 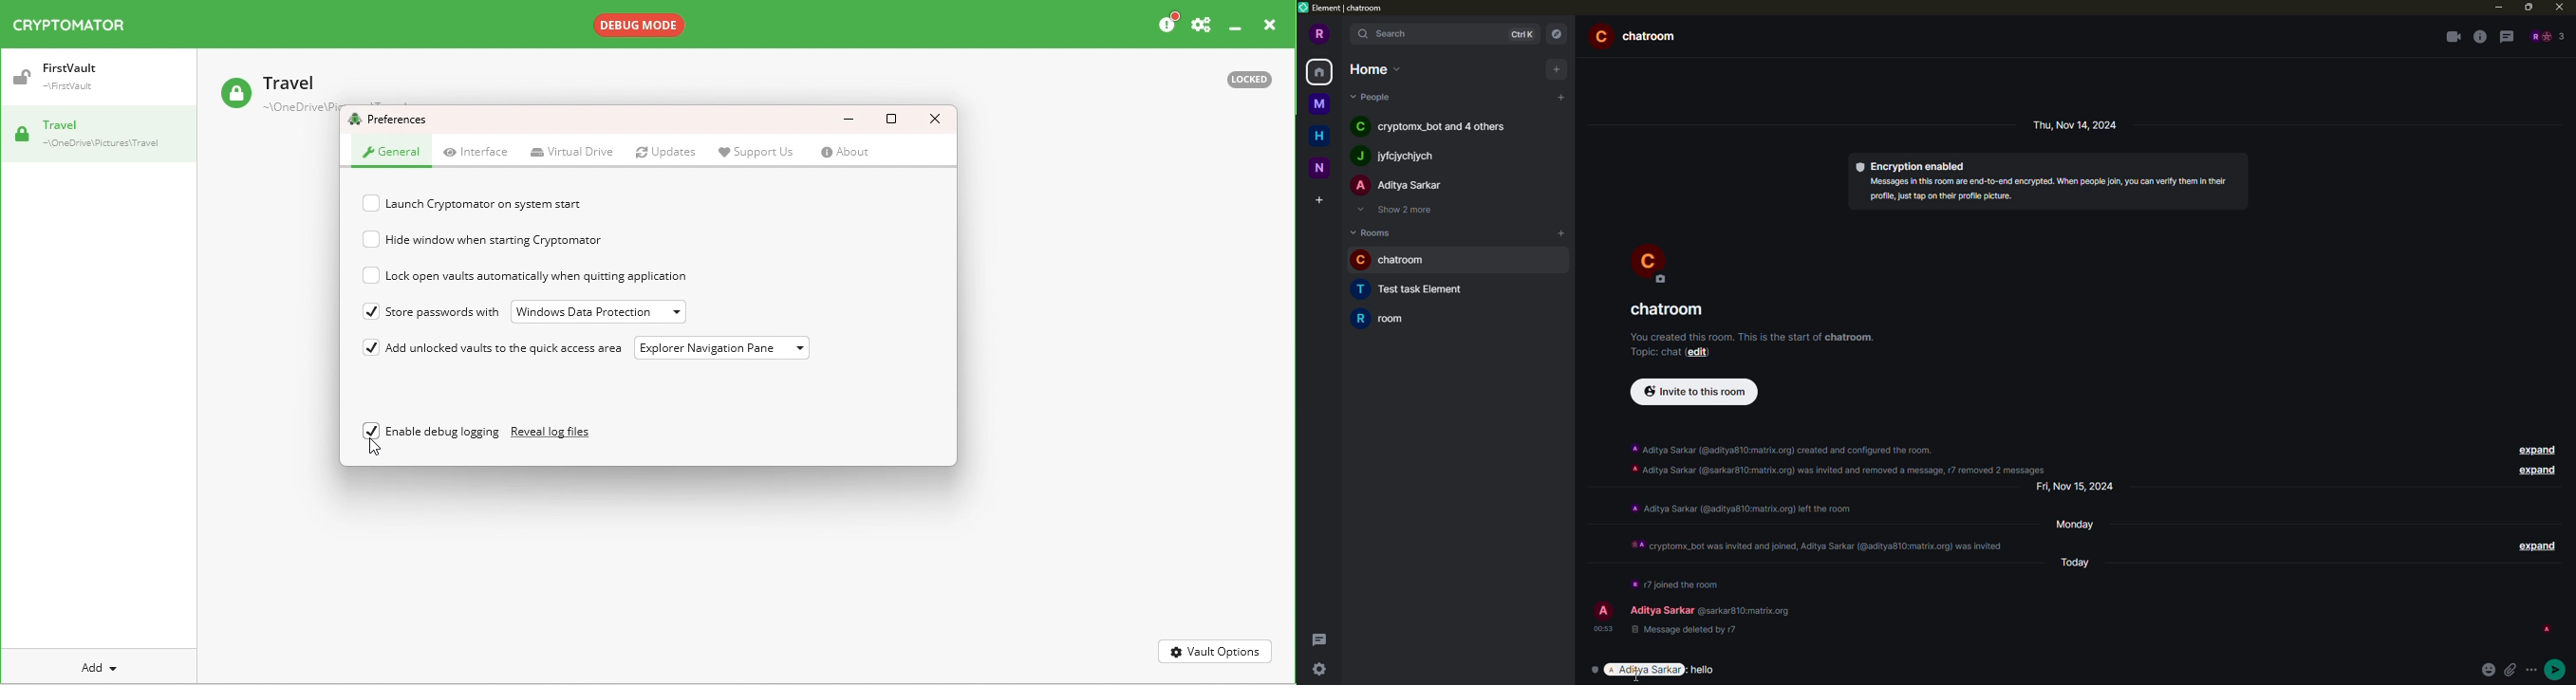 I want to click on room, so click(x=1639, y=35).